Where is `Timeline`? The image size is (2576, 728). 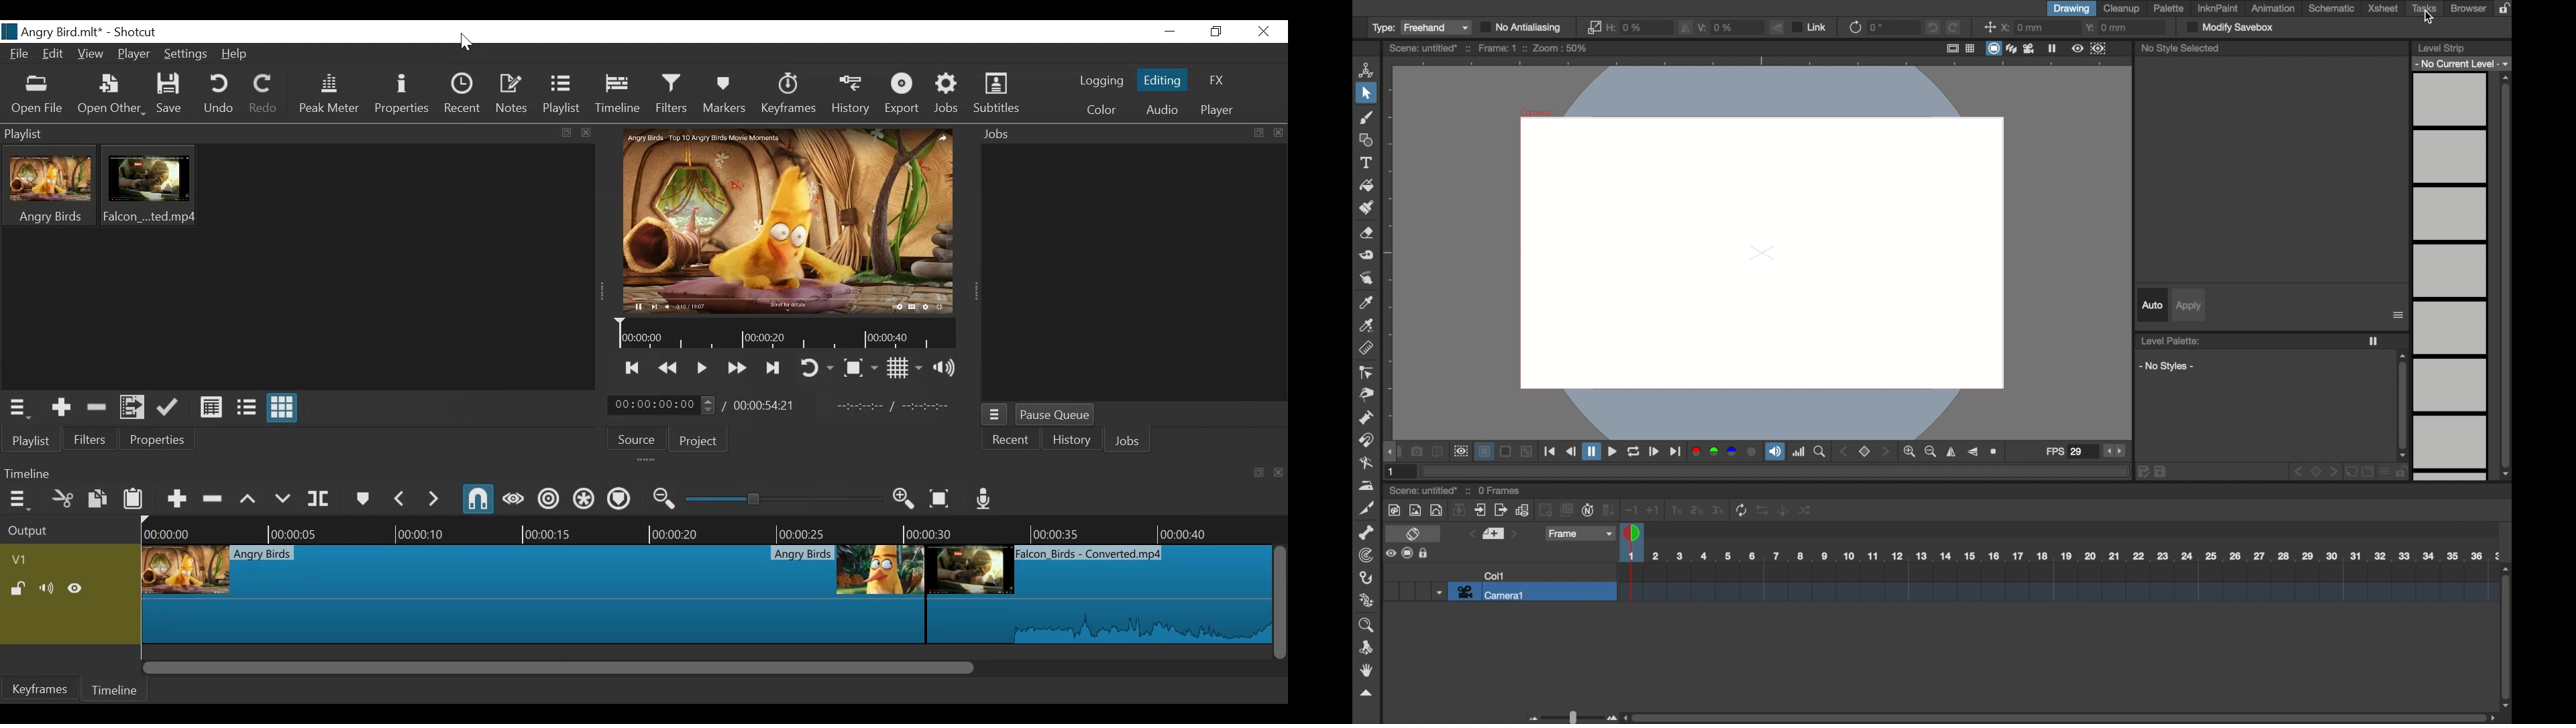
Timeline is located at coordinates (618, 94).